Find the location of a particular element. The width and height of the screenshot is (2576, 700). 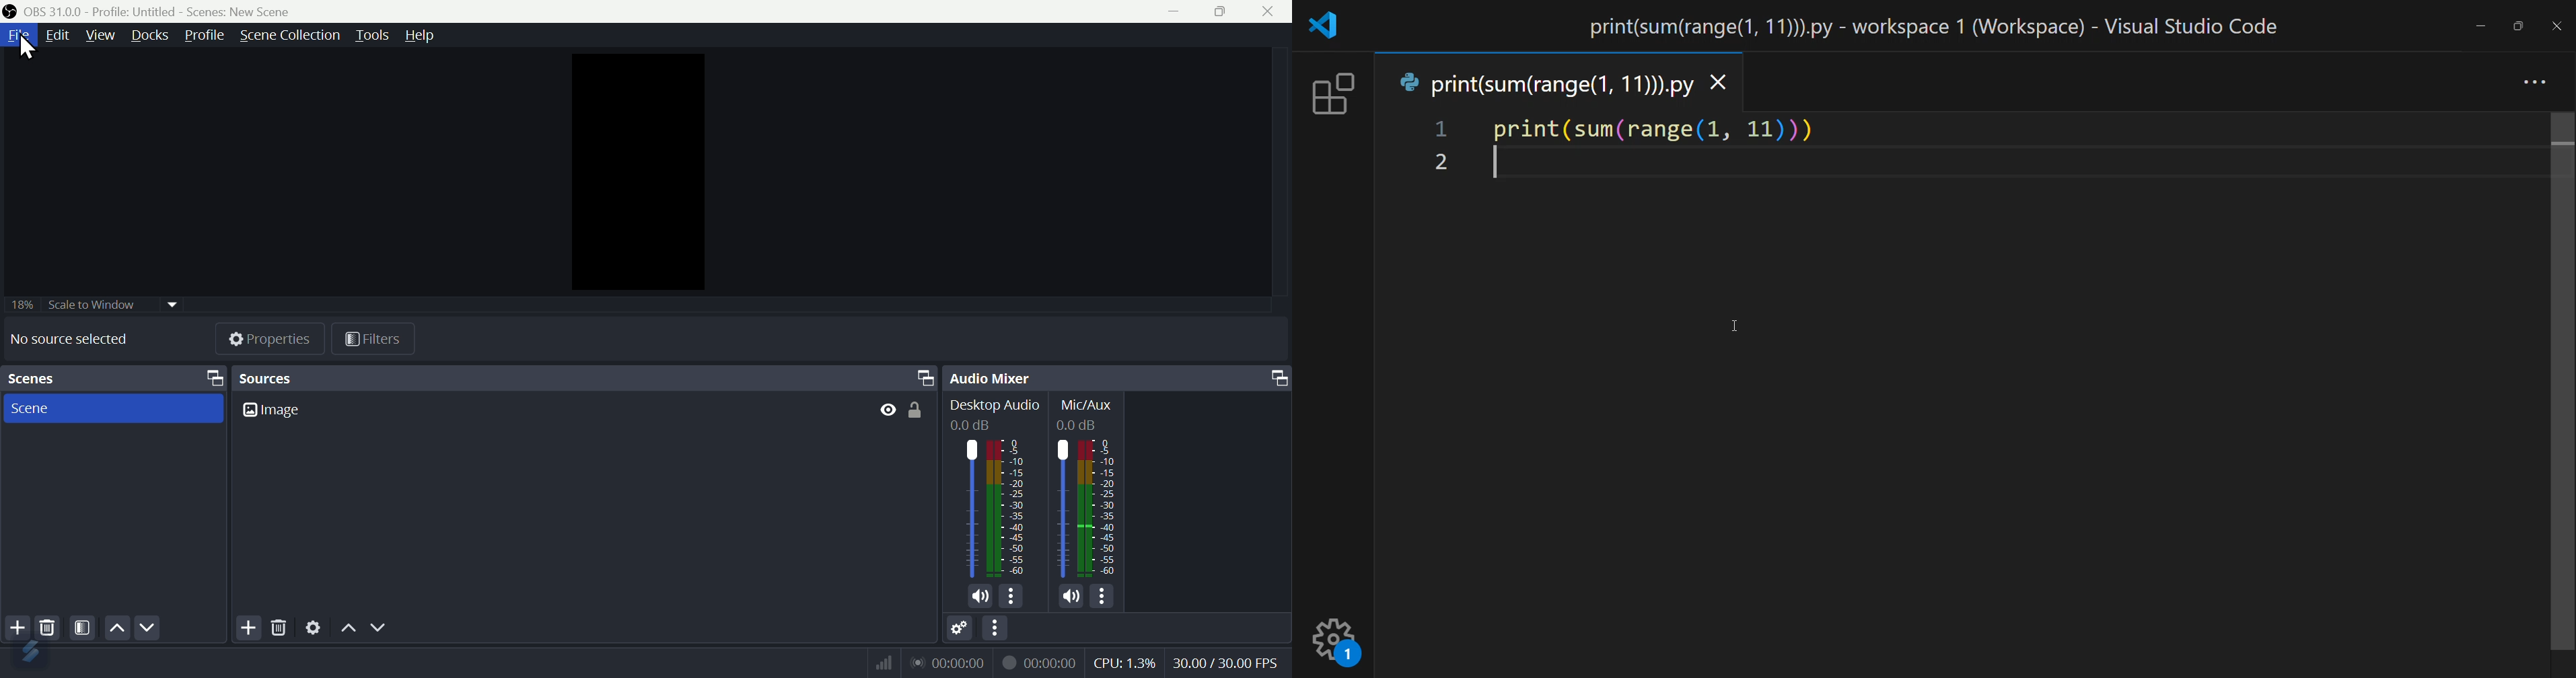

Performance bar paanchala is located at coordinates (1191, 665).